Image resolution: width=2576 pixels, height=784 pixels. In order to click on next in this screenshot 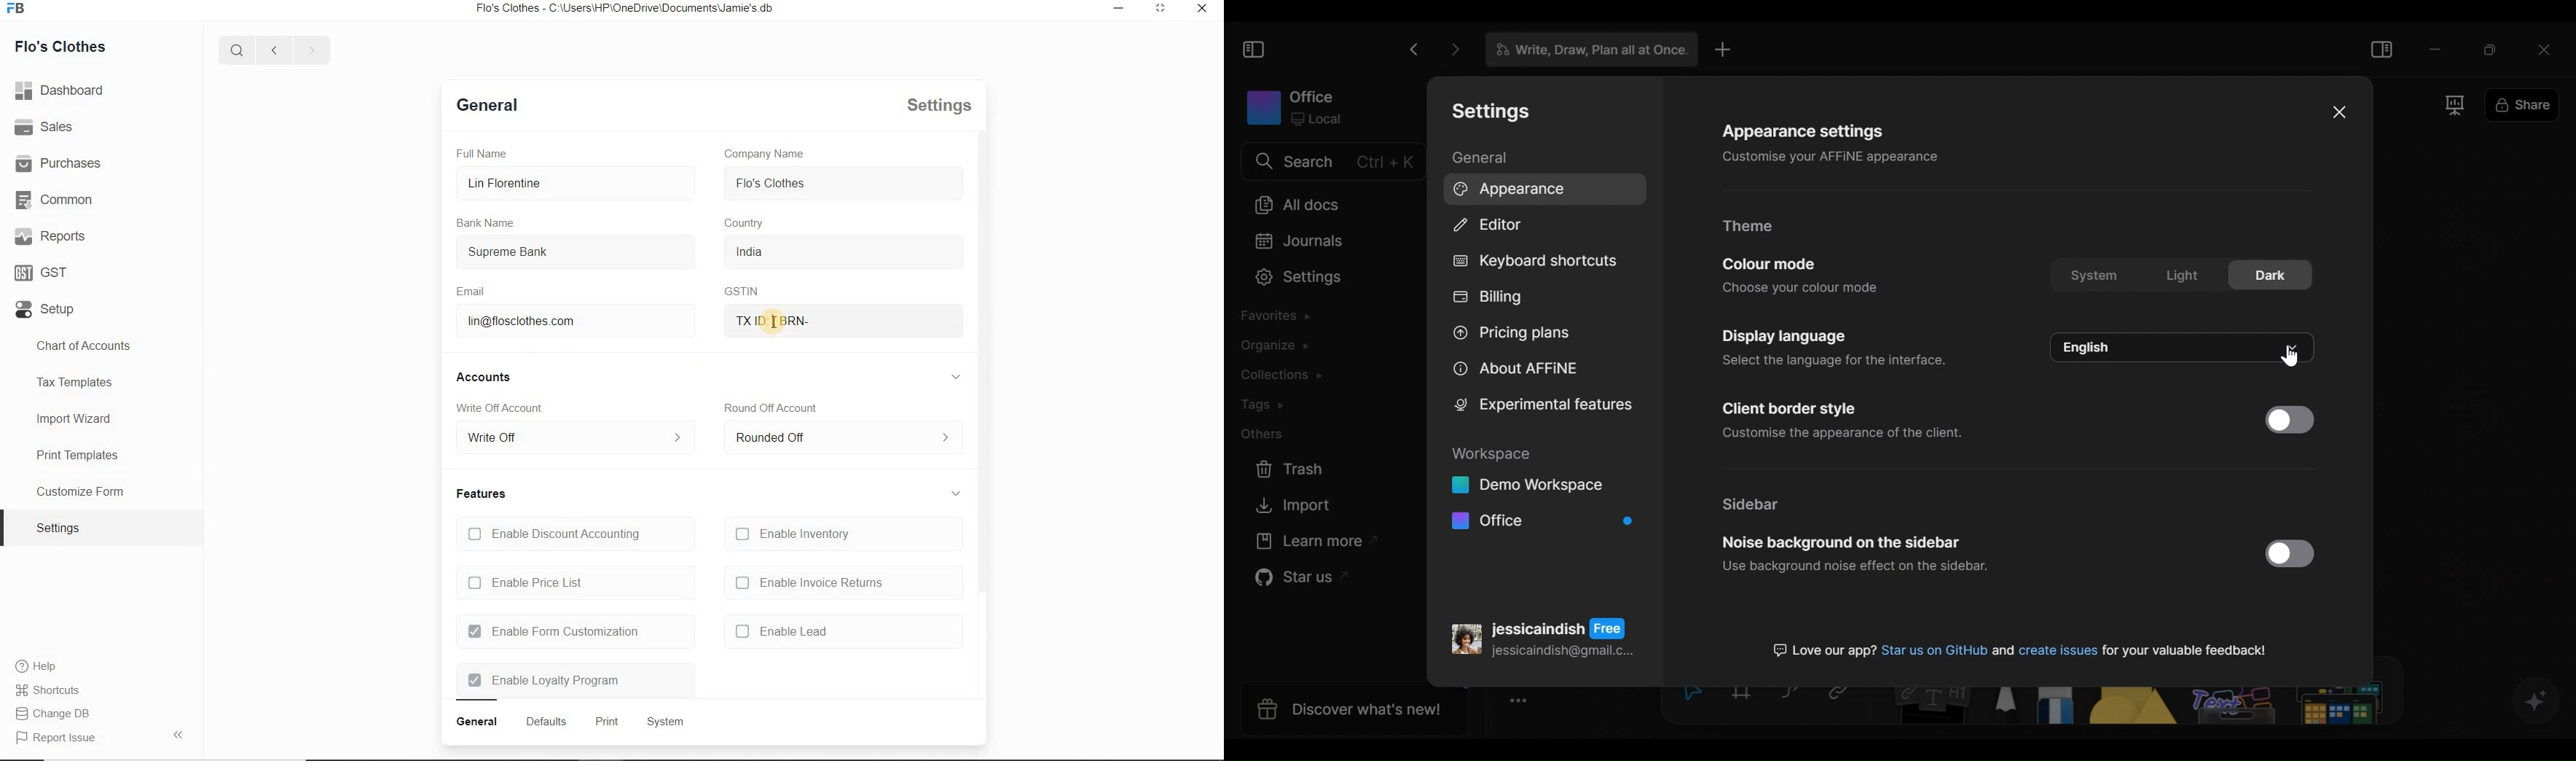, I will do `click(309, 50)`.